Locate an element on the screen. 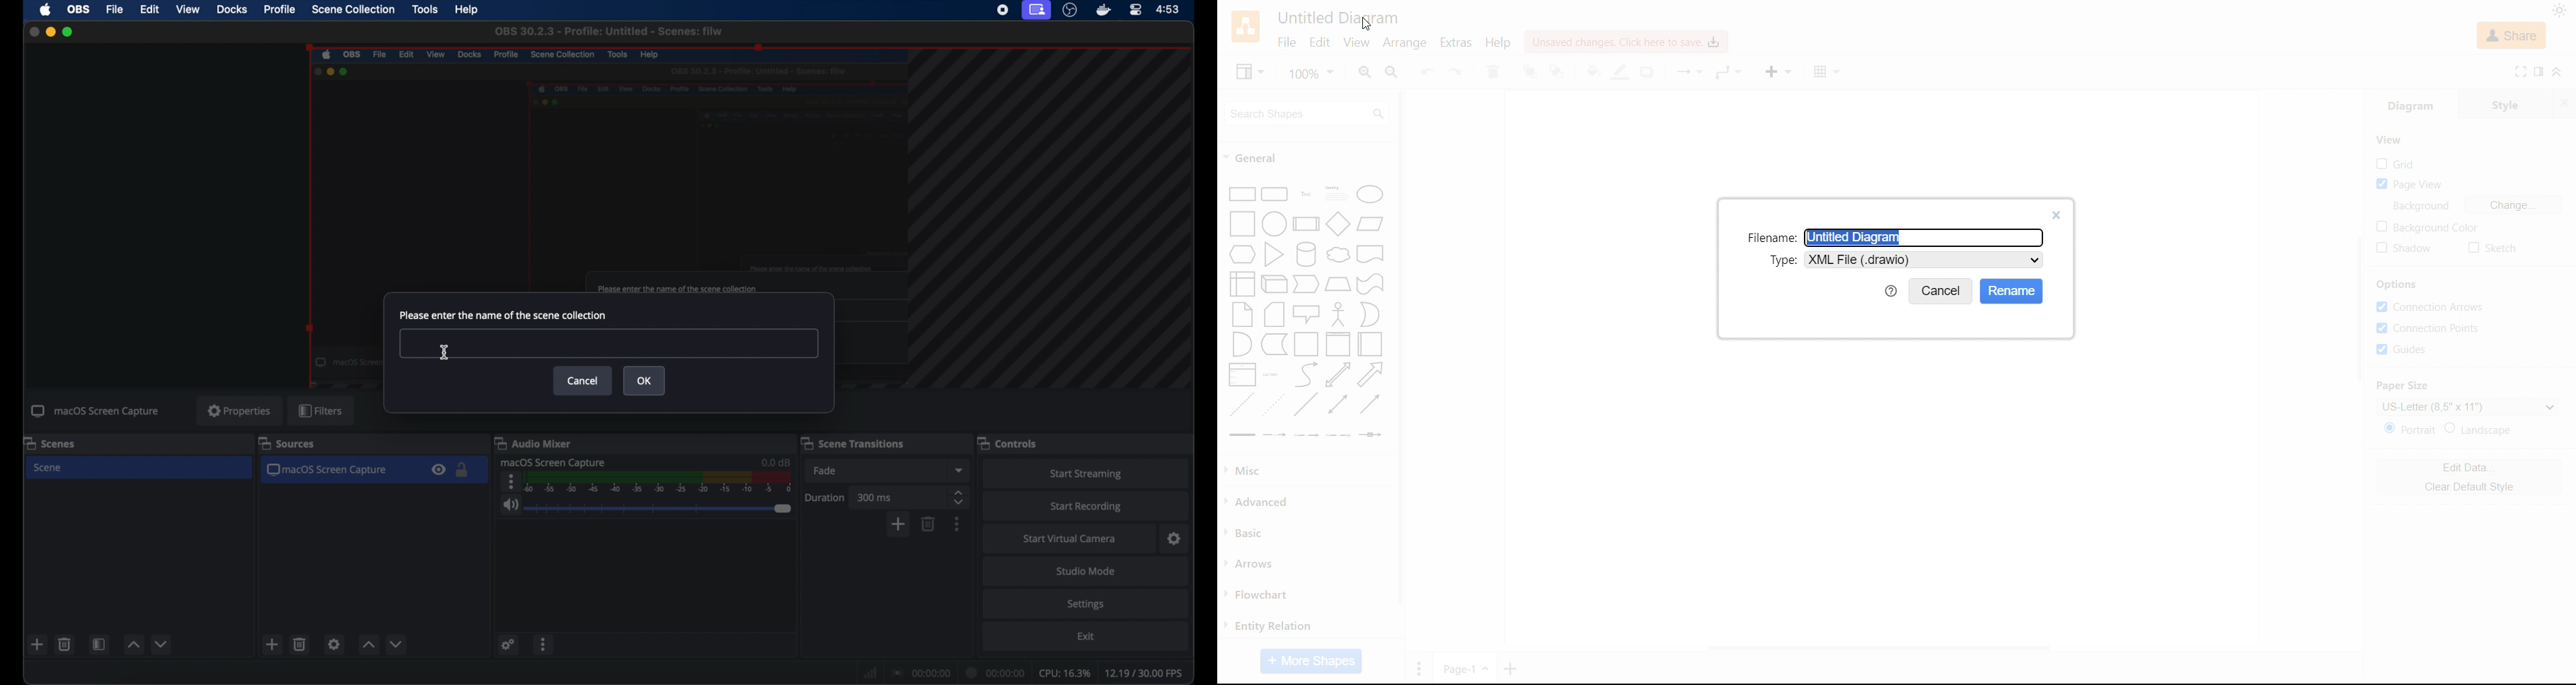 The image size is (2576, 700). Waypoints  is located at coordinates (1730, 73).